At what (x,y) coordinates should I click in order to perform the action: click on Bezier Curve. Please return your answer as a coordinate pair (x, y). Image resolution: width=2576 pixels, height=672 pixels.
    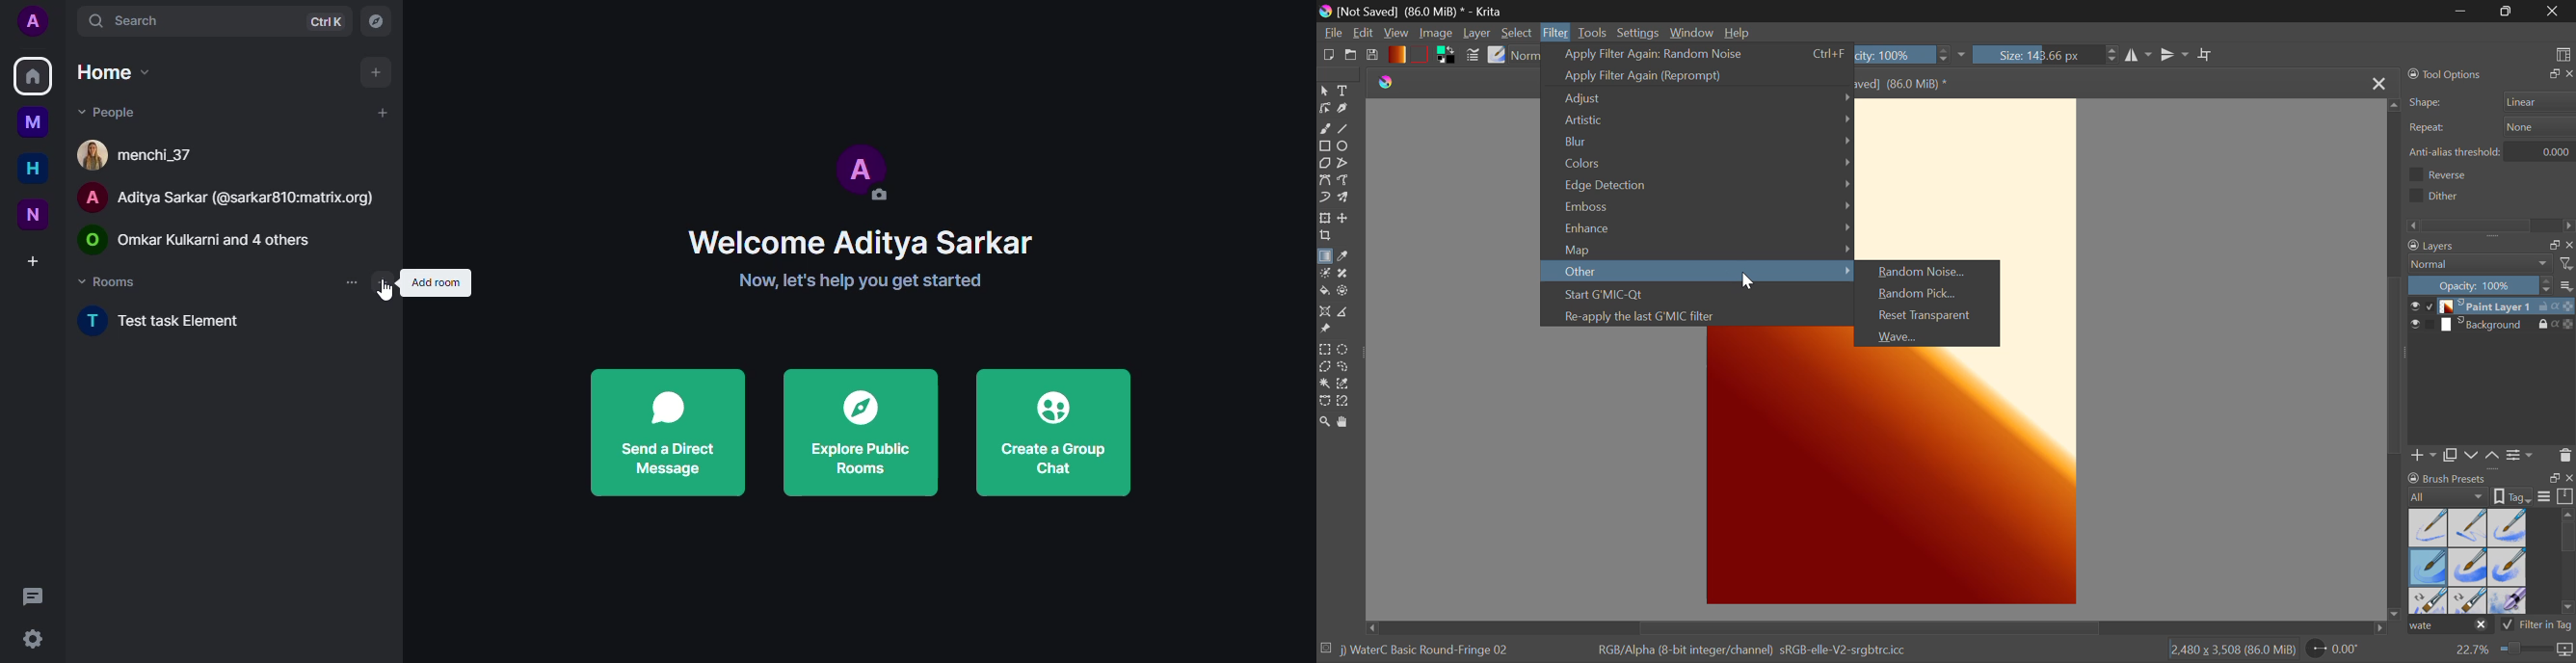
    Looking at the image, I should click on (1324, 180).